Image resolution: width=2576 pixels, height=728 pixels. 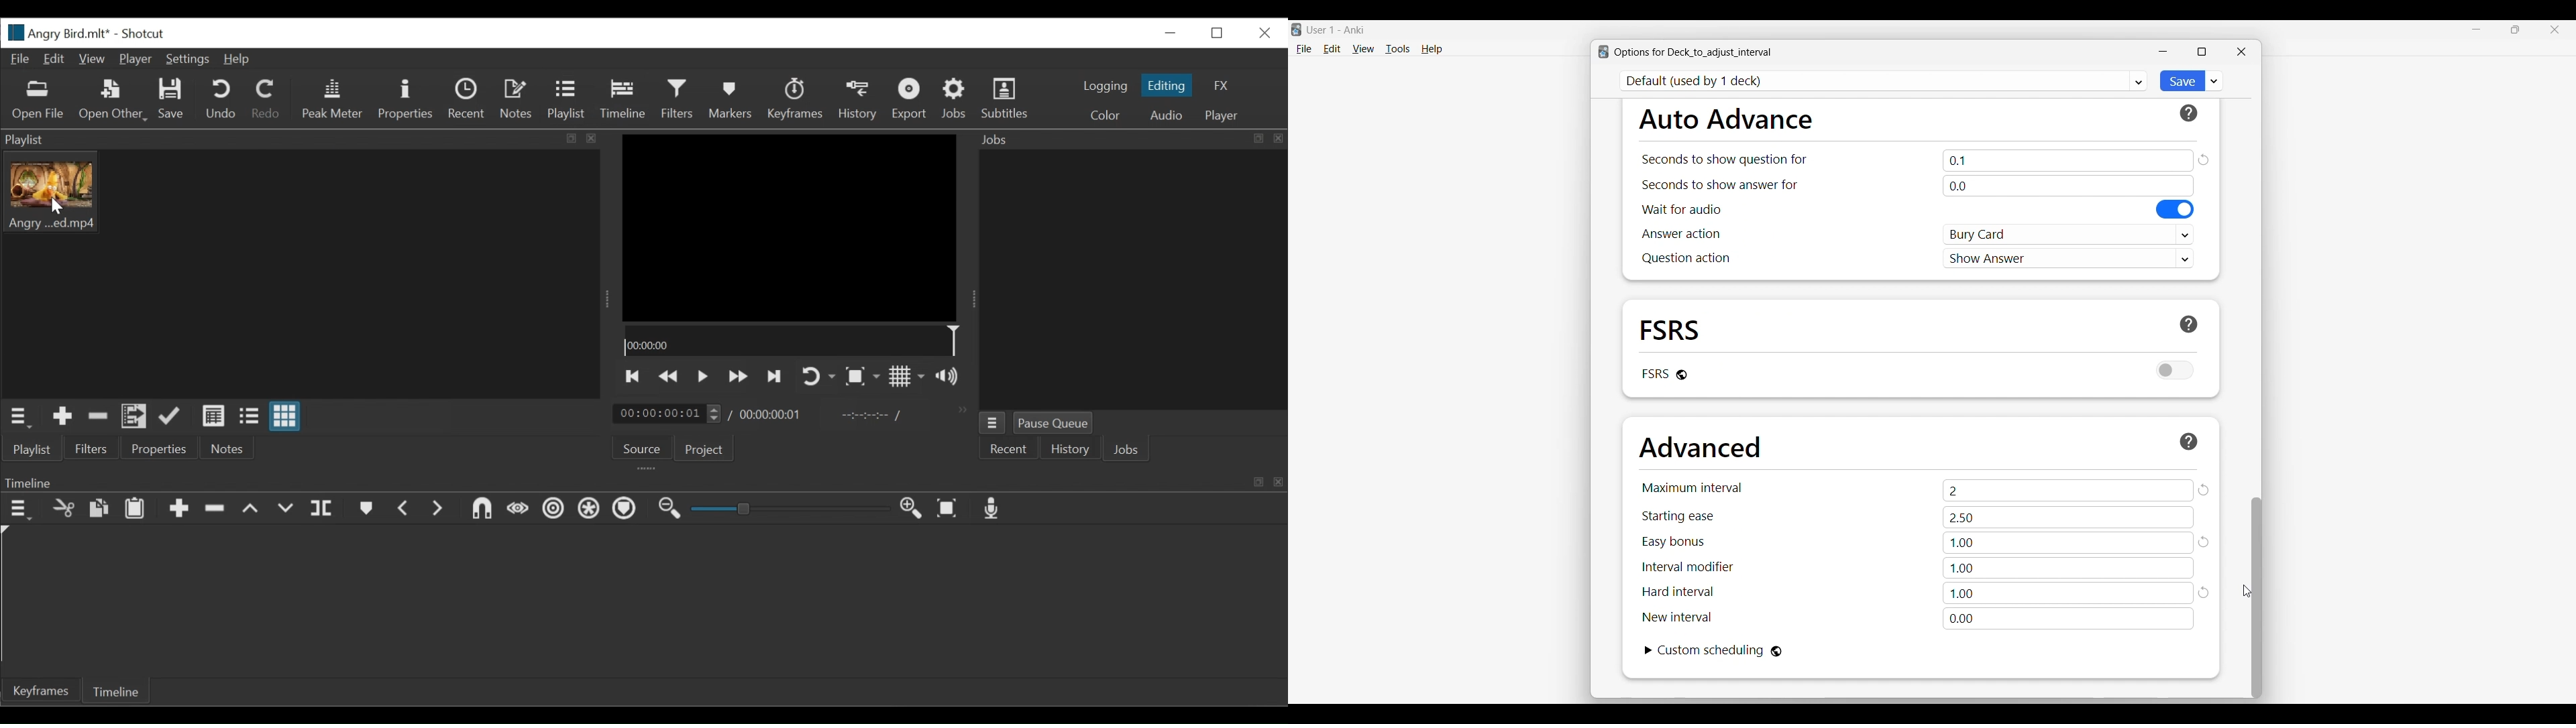 What do you see at coordinates (172, 417) in the screenshot?
I see `Append` at bounding box center [172, 417].